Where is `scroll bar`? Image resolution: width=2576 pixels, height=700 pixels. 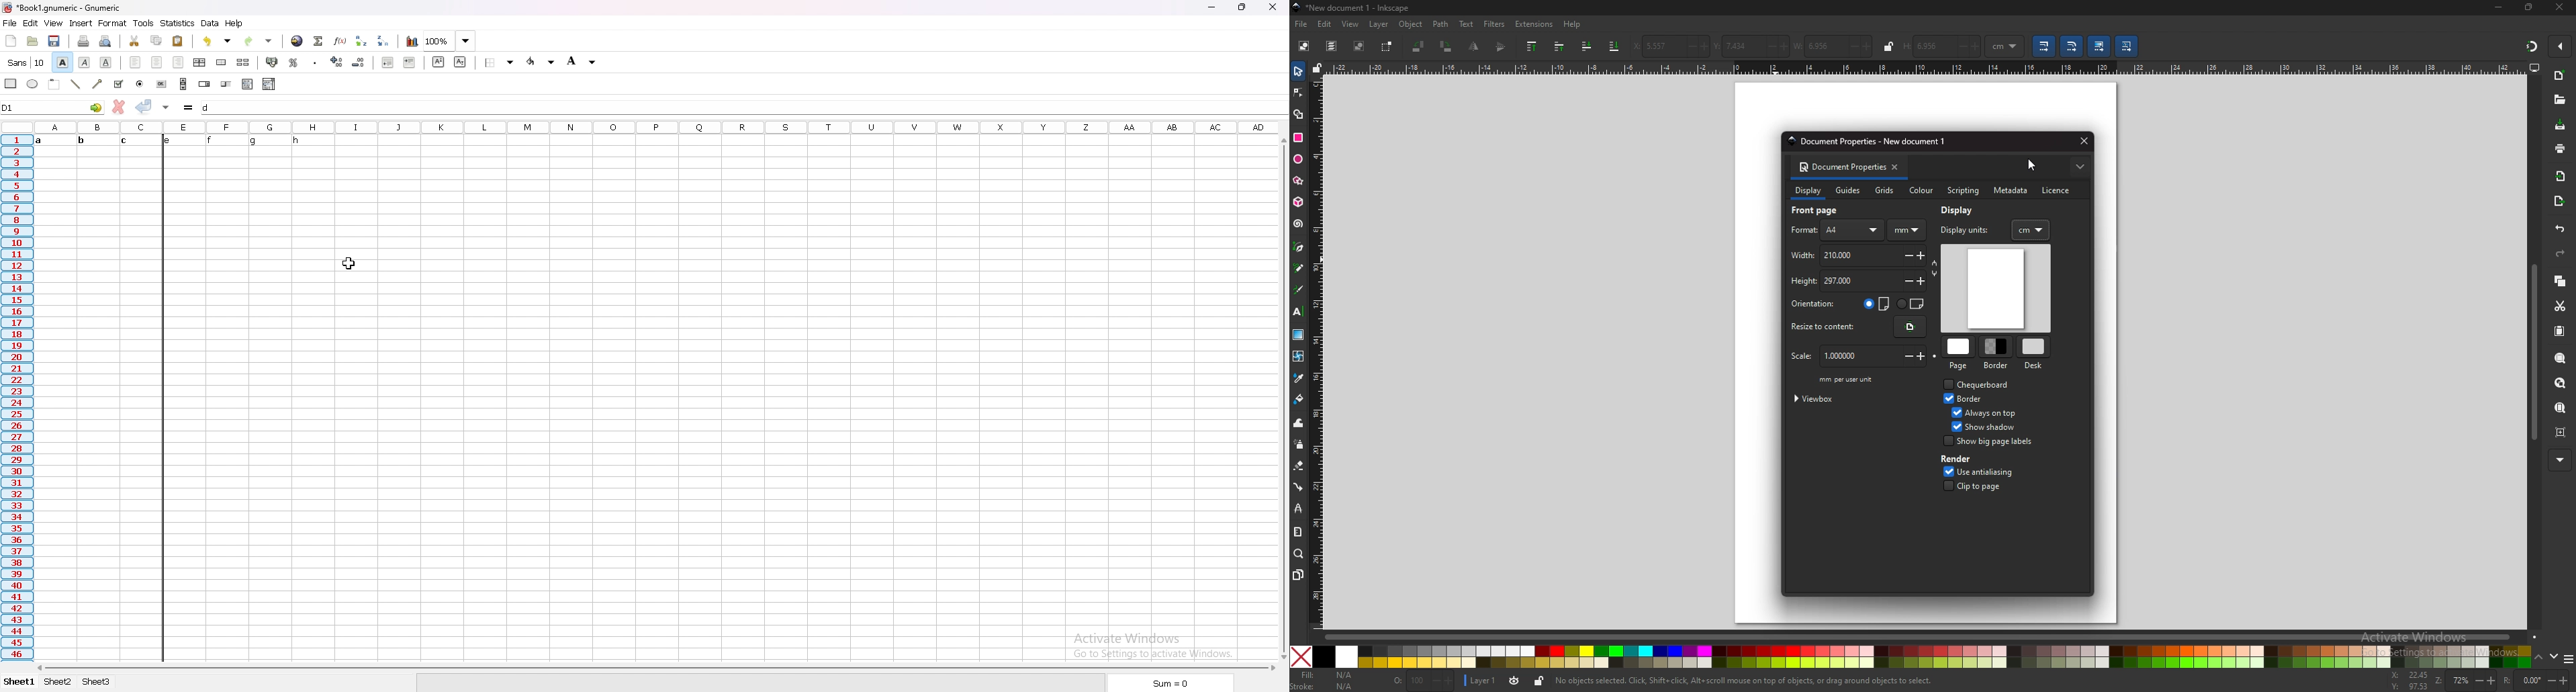
scroll bar is located at coordinates (1933, 636).